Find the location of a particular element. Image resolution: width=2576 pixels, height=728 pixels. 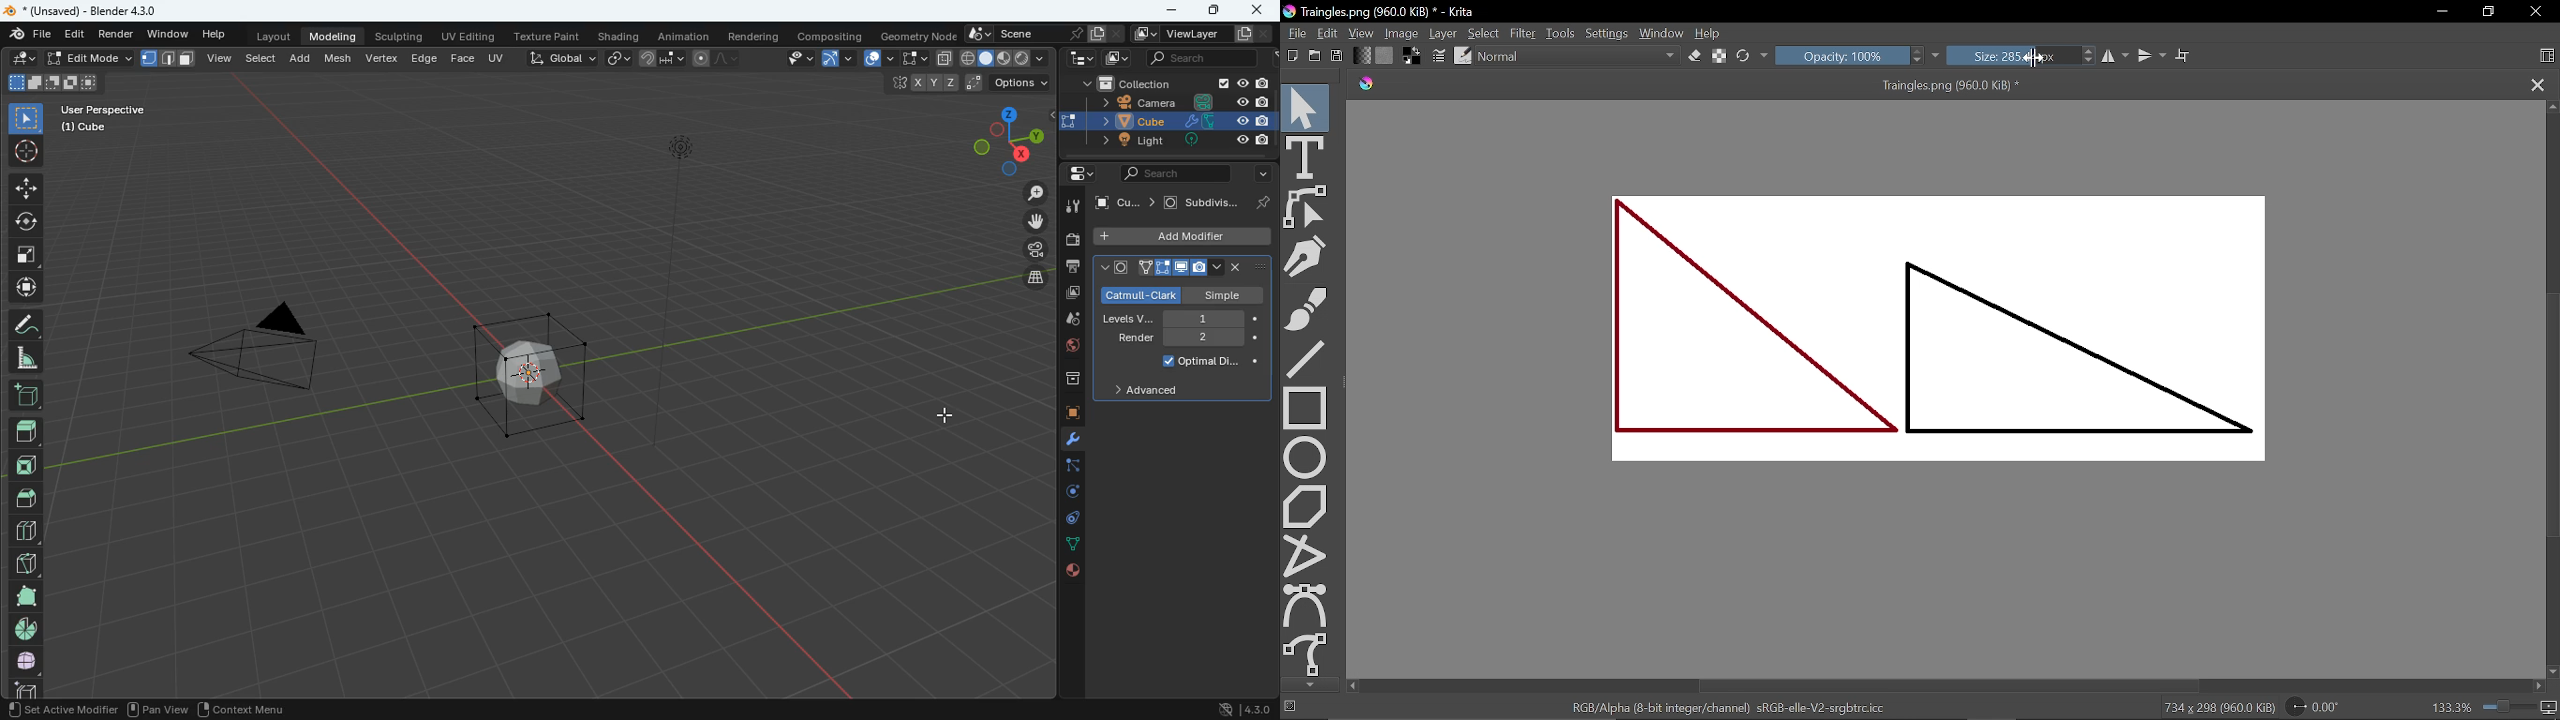

compositing is located at coordinates (829, 37).